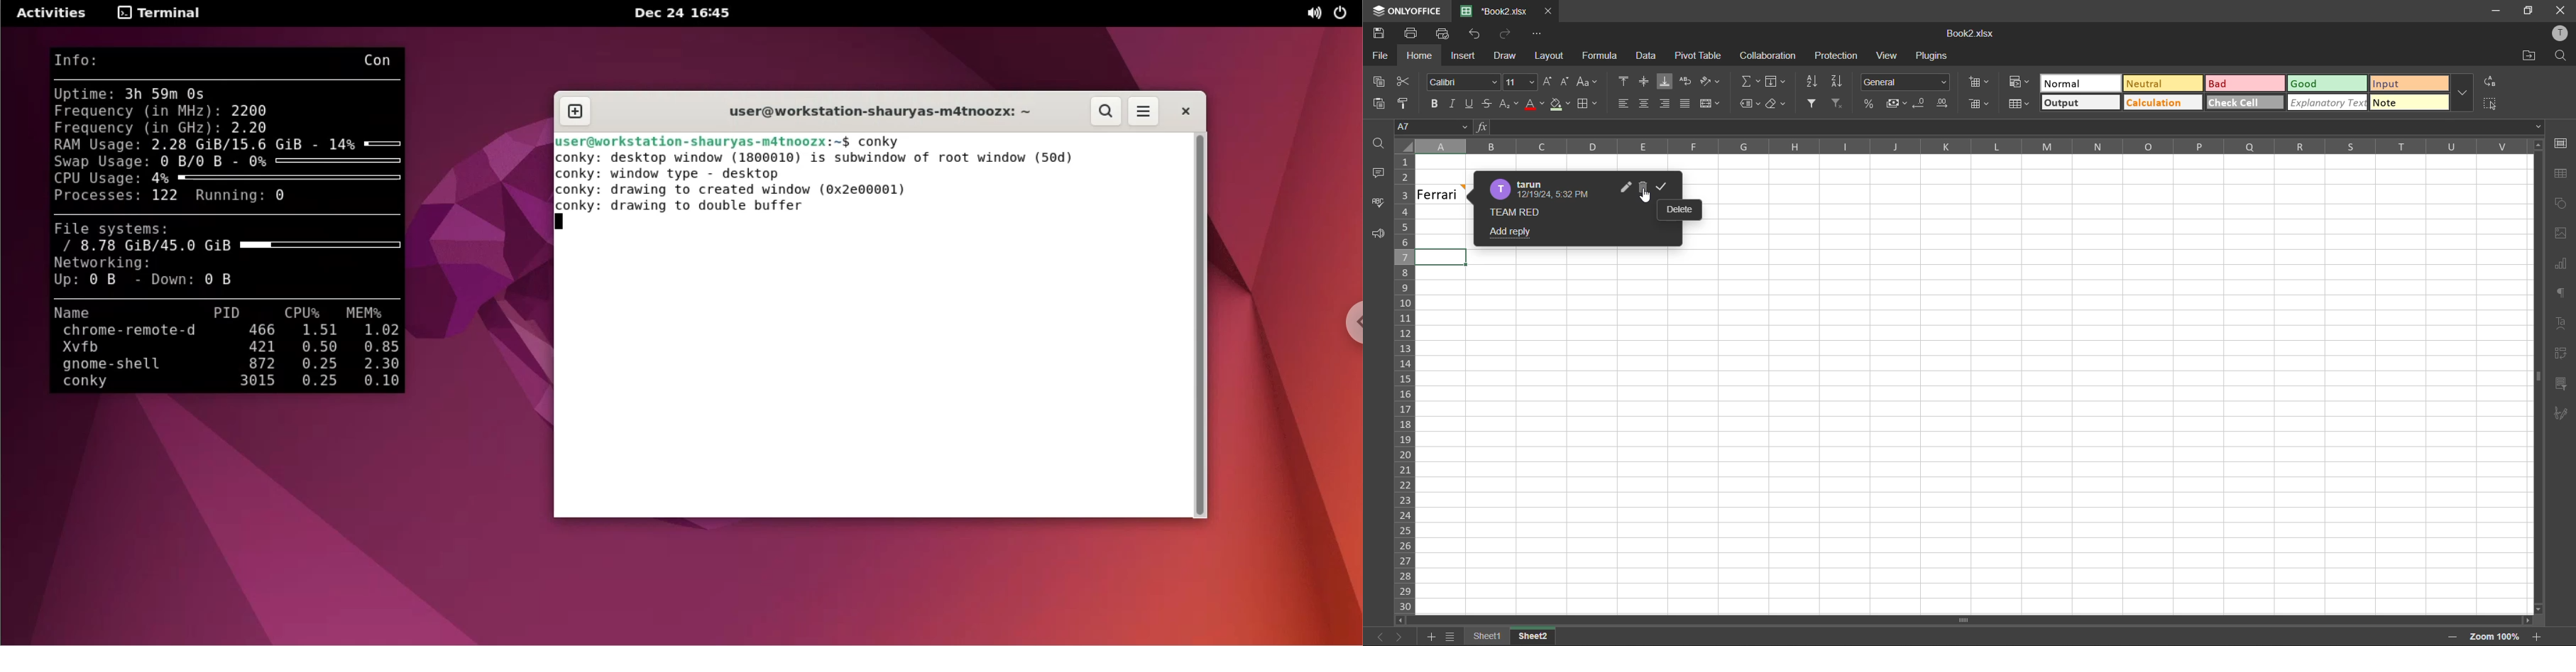 The image size is (2576, 672). I want to click on fillcolor, so click(1559, 105).